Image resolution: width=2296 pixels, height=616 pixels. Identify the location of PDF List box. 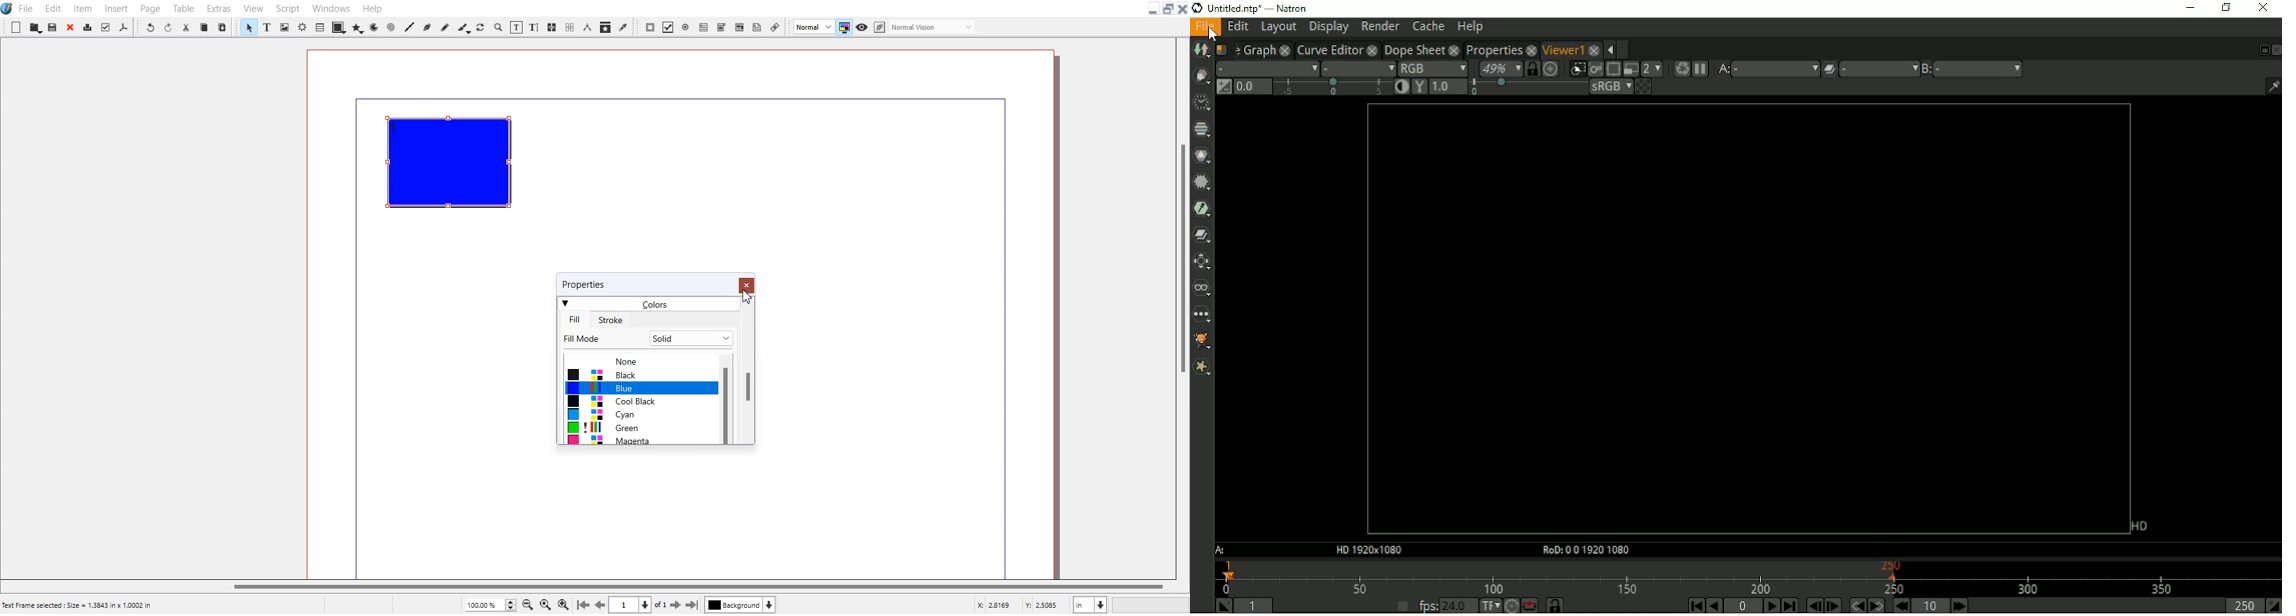
(740, 27).